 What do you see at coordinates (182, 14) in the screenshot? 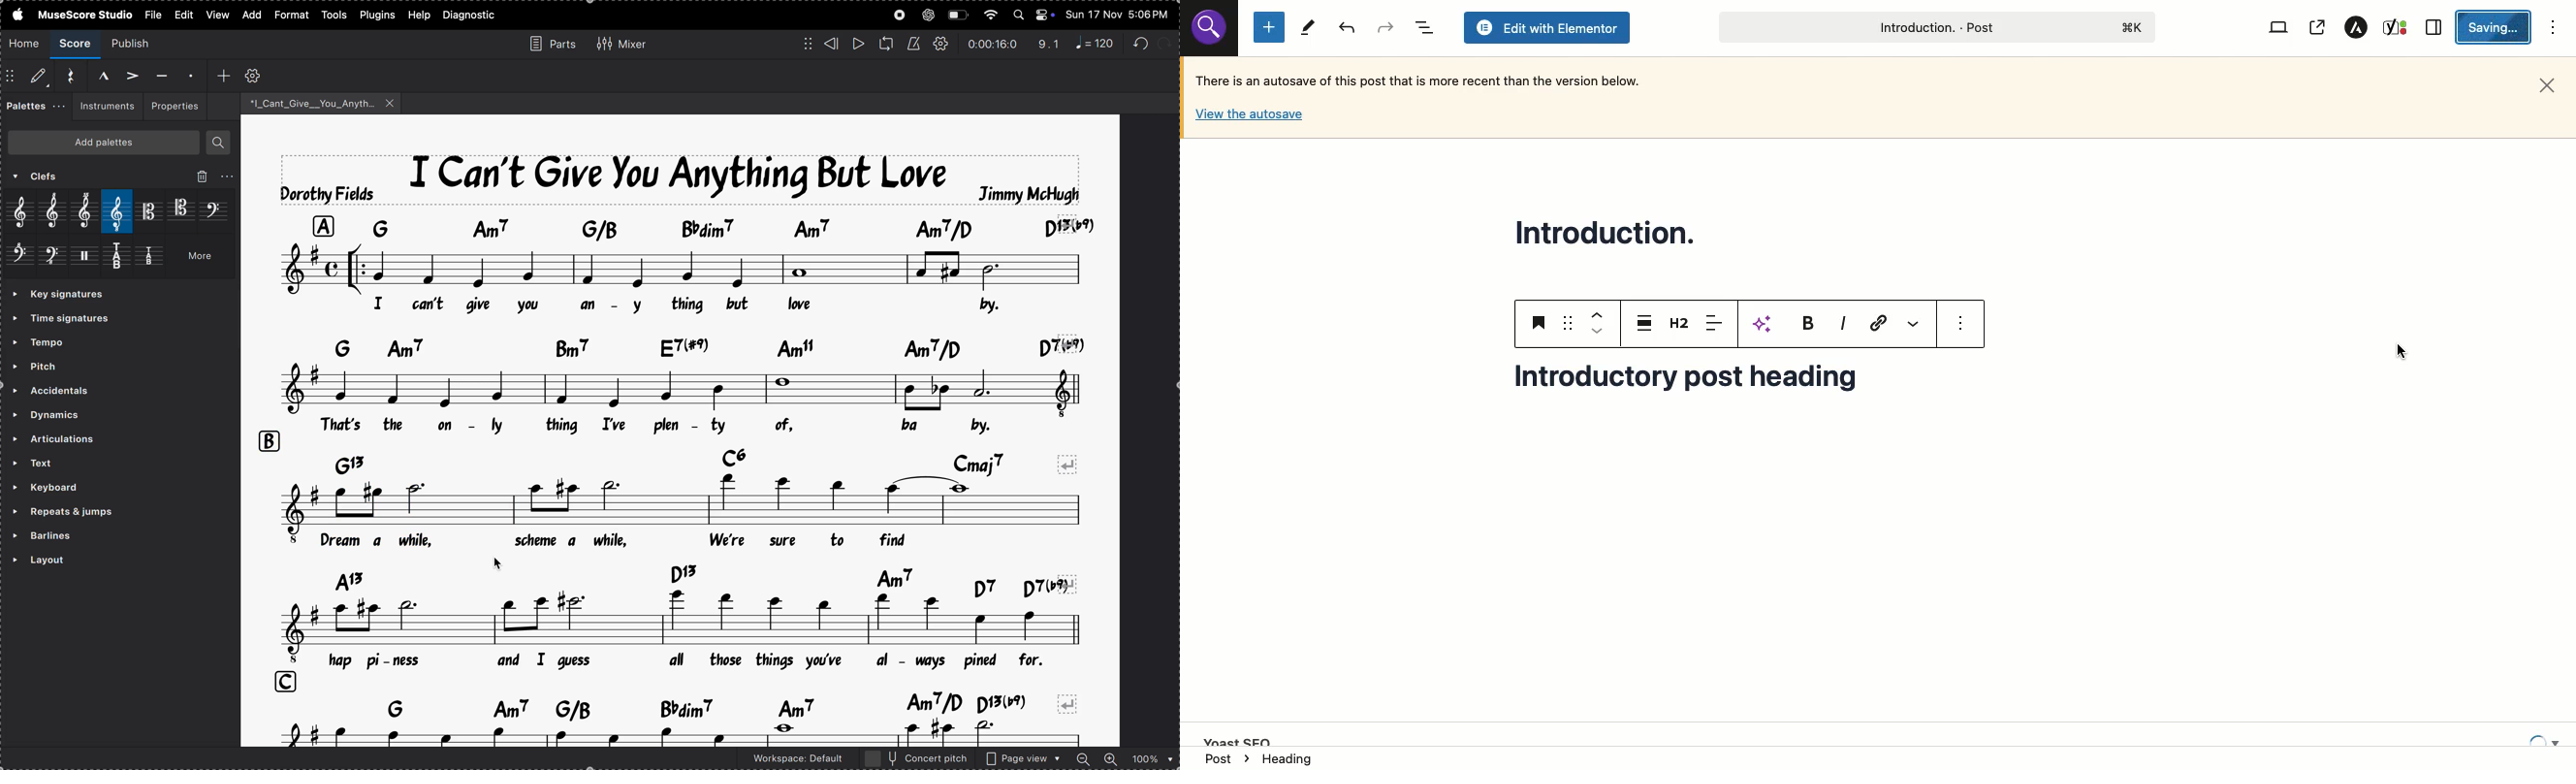
I see `view` at bounding box center [182, 14].